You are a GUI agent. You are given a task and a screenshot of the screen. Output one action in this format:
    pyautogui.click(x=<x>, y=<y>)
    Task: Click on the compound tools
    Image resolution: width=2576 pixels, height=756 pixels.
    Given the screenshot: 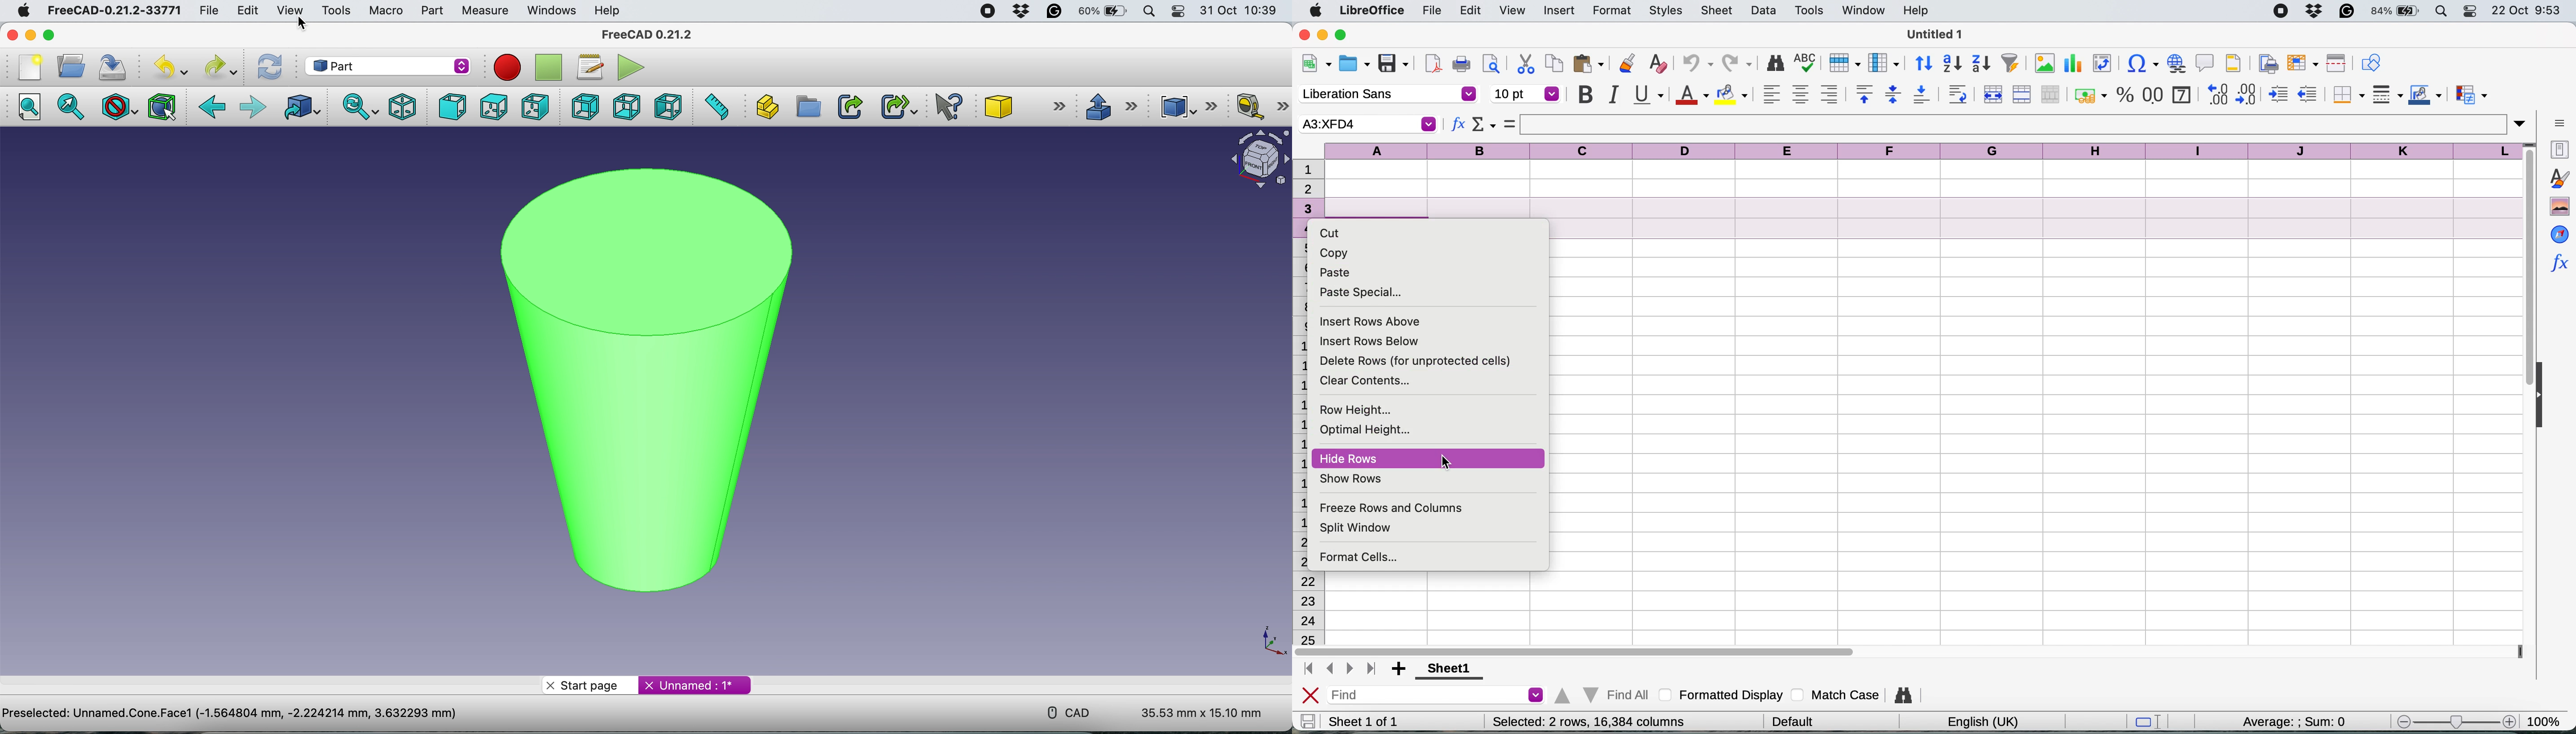 What is the action you would take?
    pyautogui.click(x=1186, y=105)
    